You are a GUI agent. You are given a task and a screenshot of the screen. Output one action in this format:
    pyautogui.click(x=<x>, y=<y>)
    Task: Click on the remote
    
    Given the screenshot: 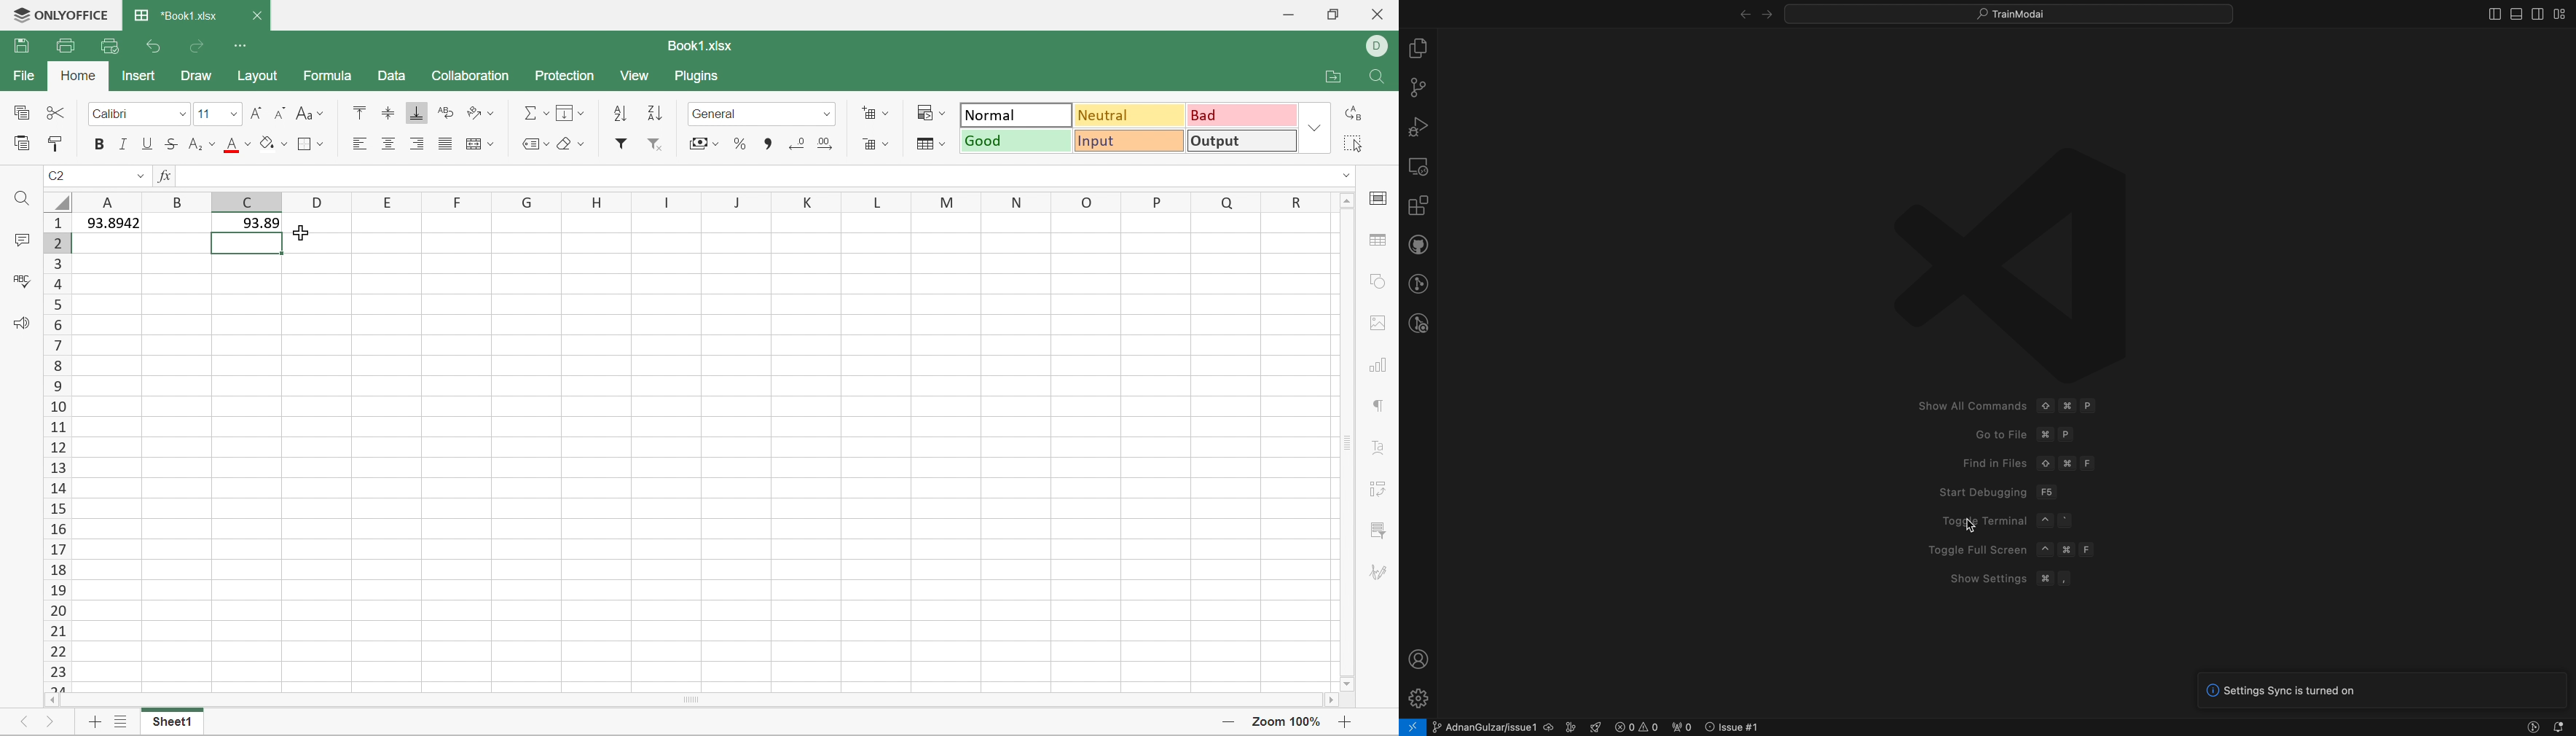 What is the action you would take?
    pyautogui.click(x=1419, y=166)
    